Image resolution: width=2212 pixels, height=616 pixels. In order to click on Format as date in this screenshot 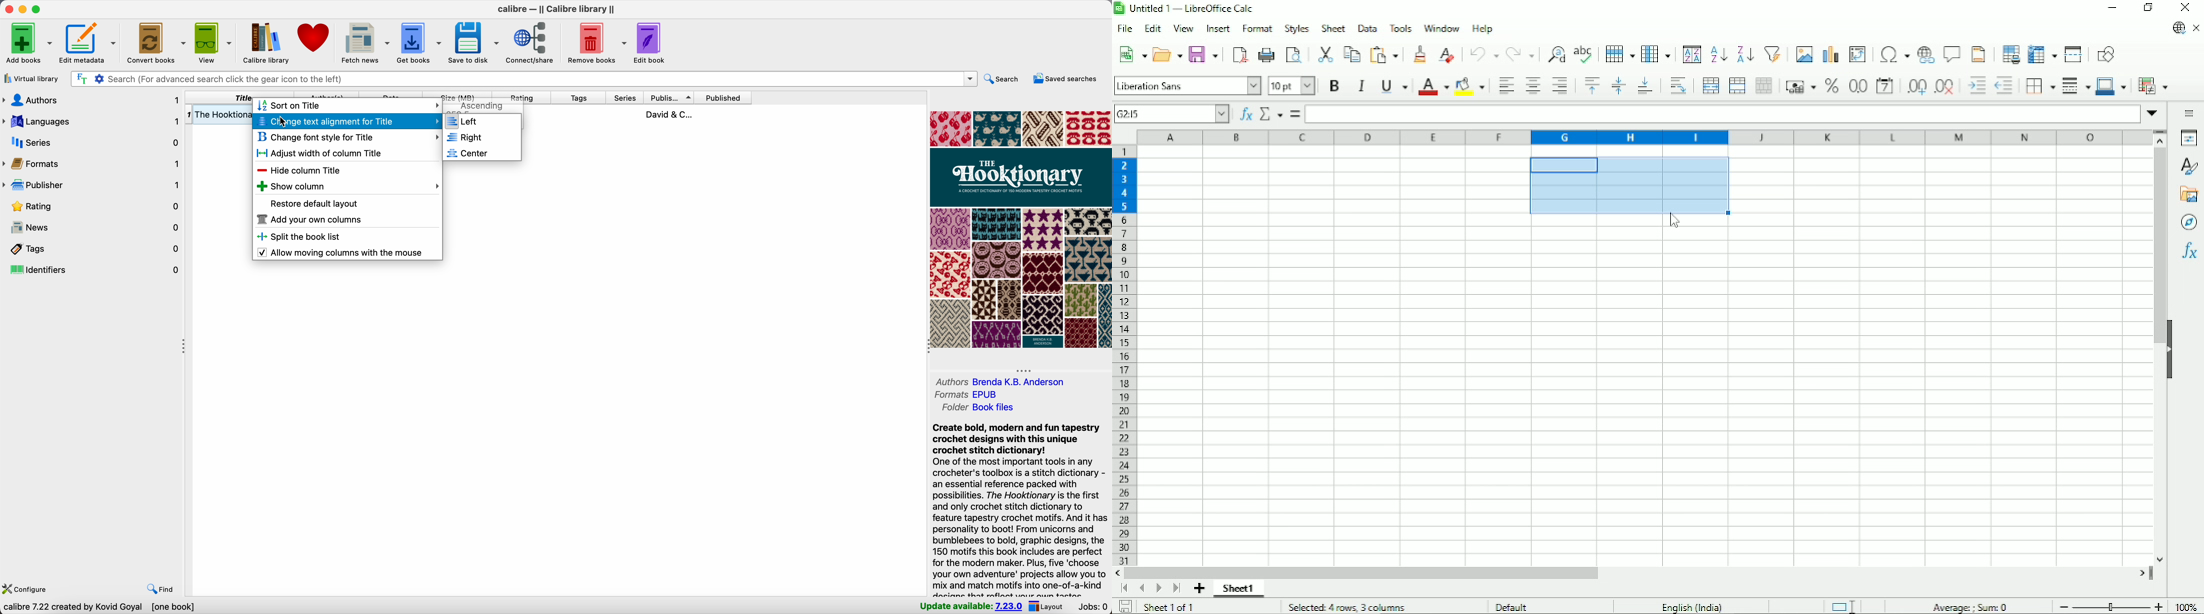, I will do `click(1885, 87)`.